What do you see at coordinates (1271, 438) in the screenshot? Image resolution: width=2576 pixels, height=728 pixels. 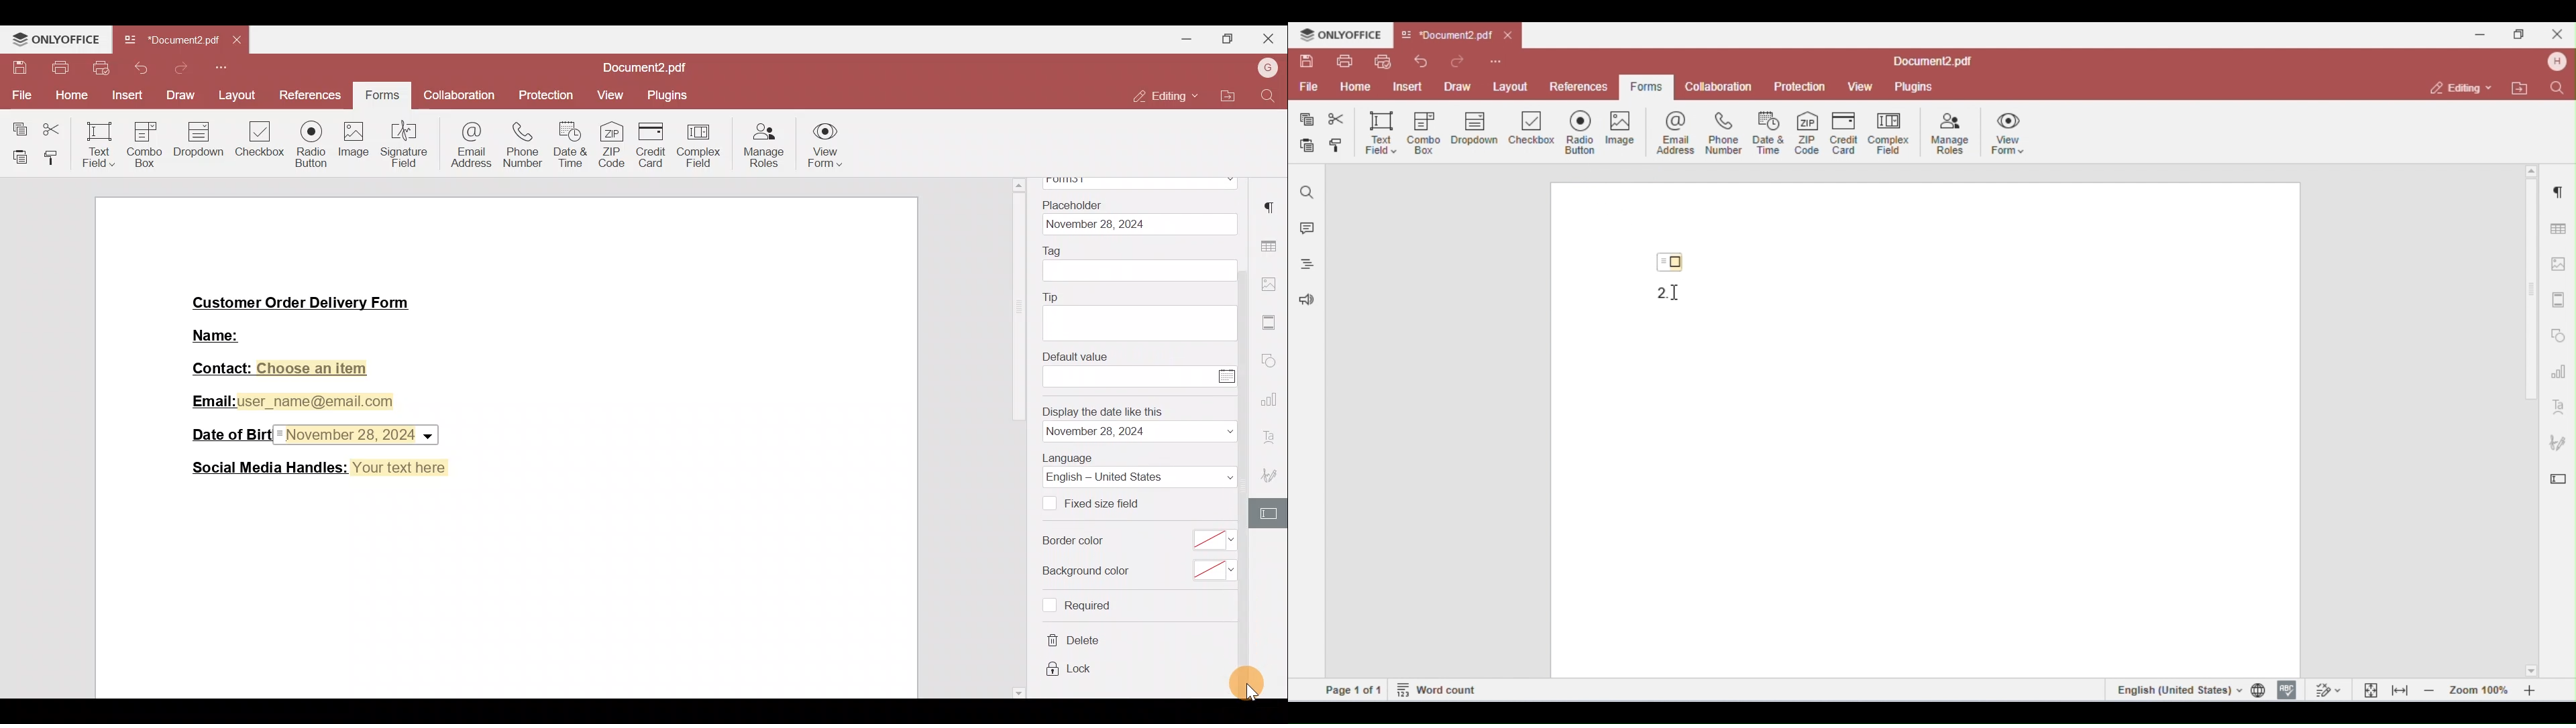 I see `Font settings` at bounding box center [1271, 438].